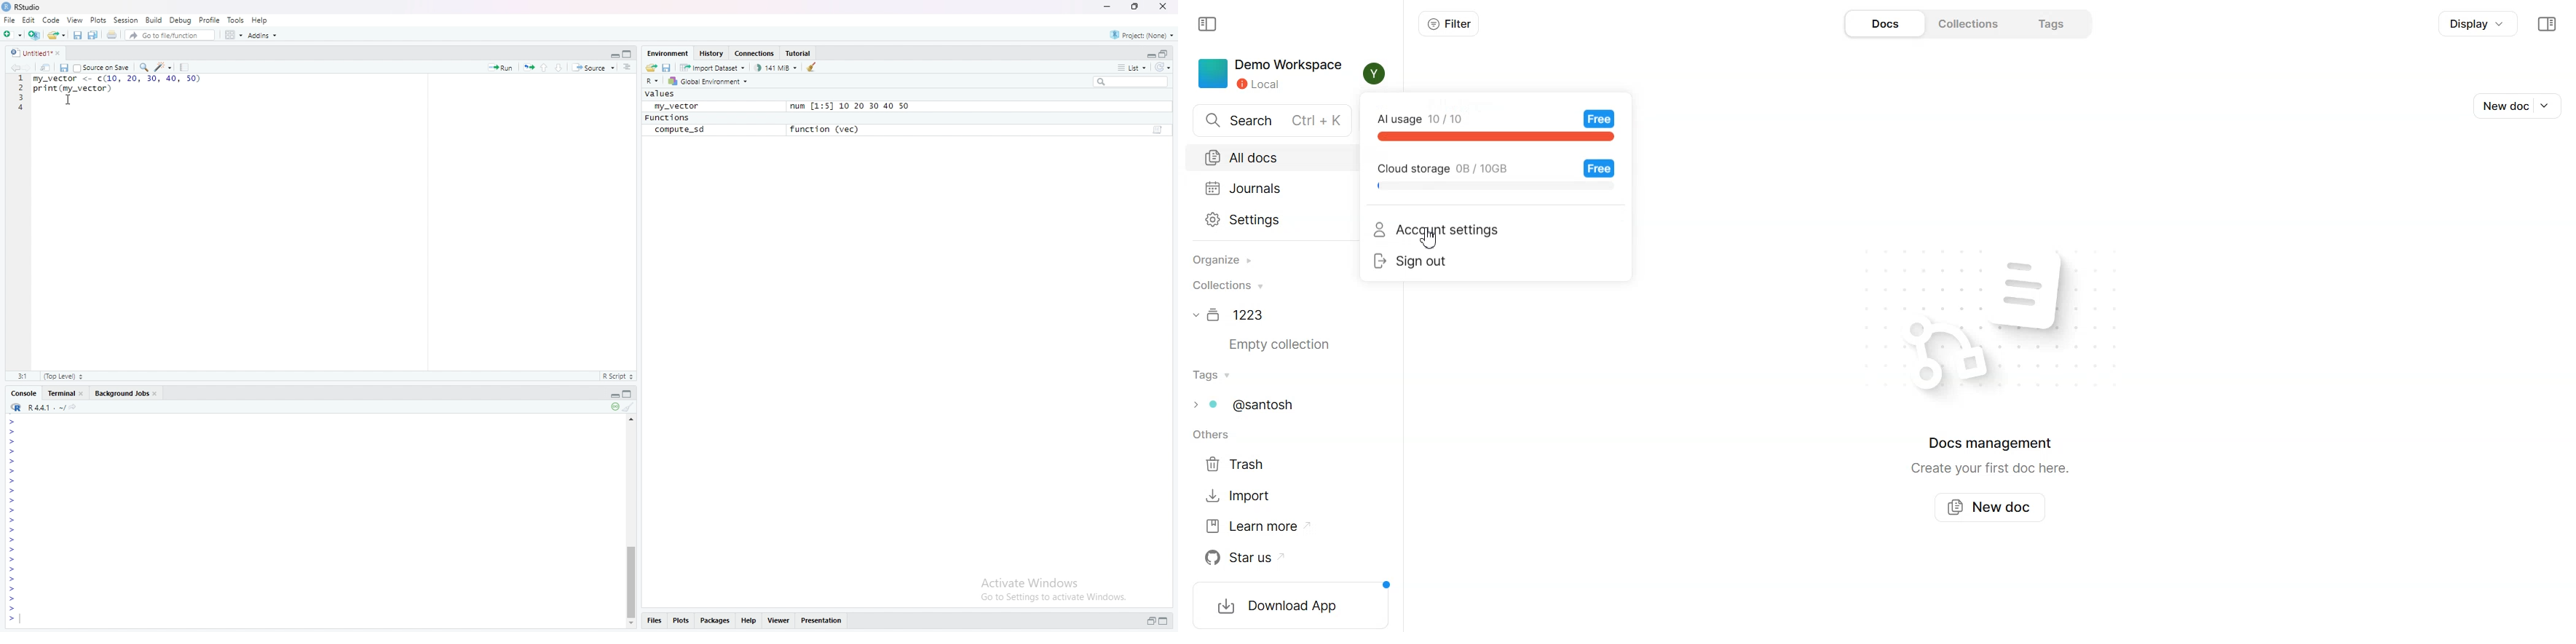 The image size is (2576, 644). What do you see at coordinates (98, 20) in the screenshot?
I see `Plots` at bounding box center [98, 20].